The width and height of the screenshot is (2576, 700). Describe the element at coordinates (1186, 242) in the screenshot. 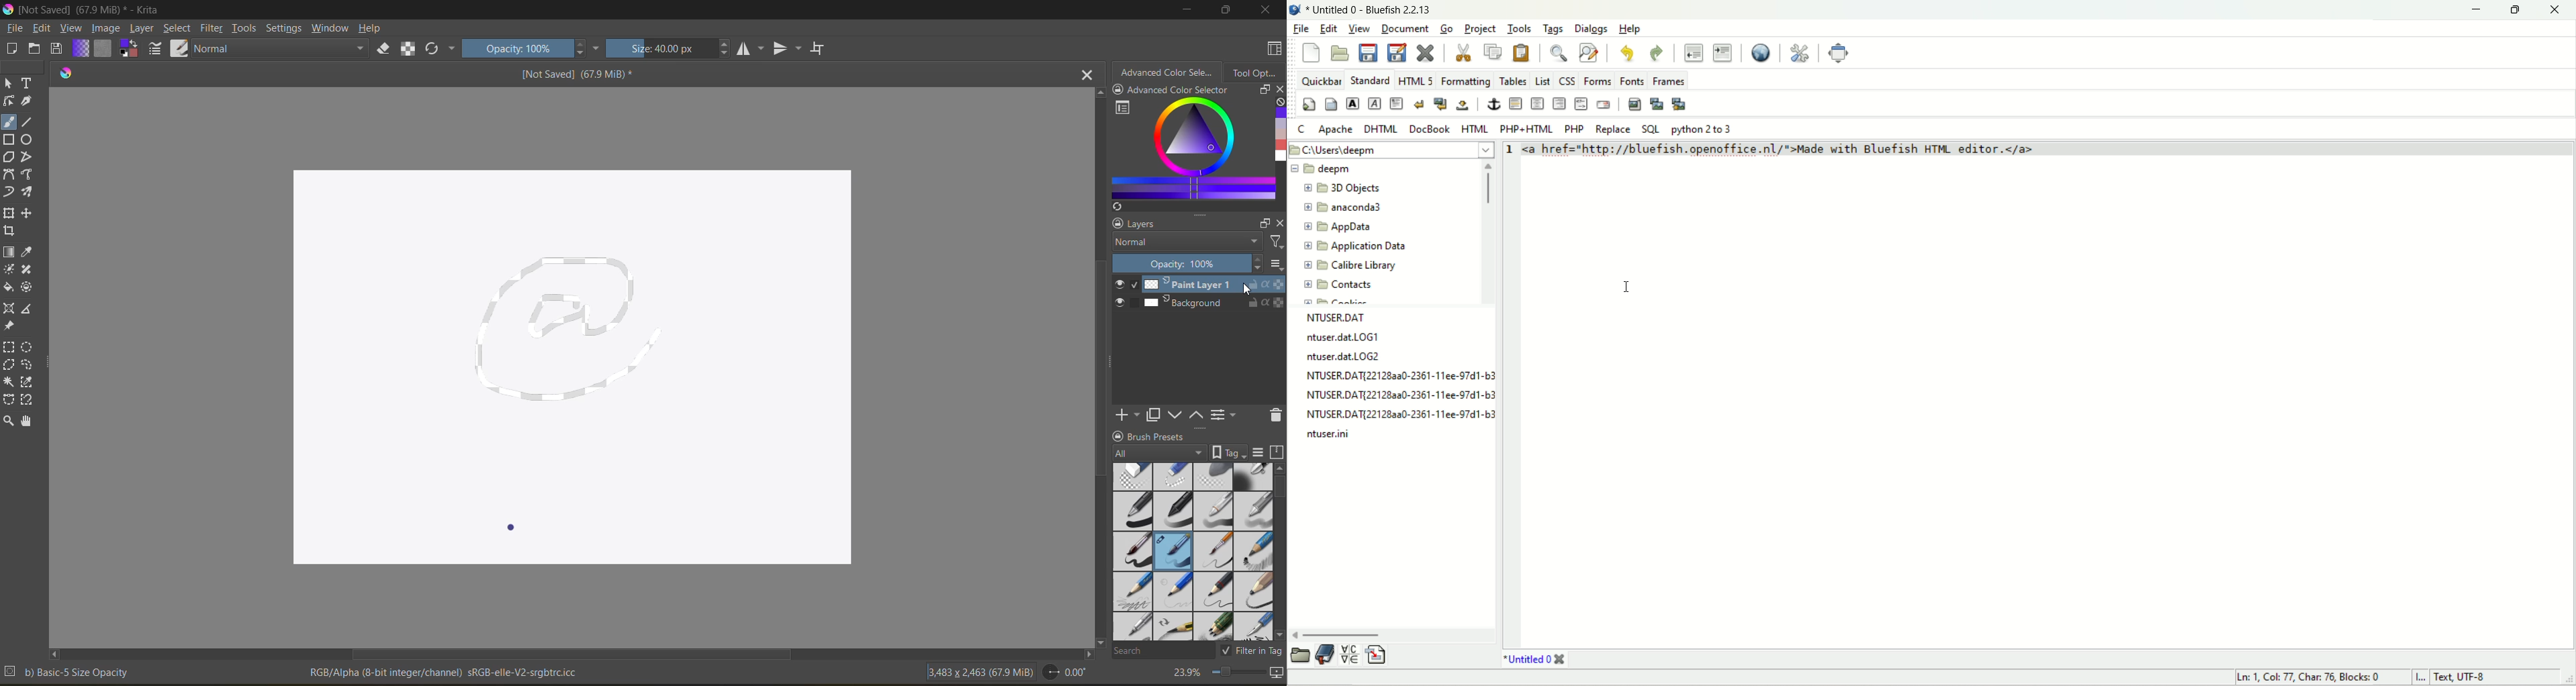

I see `normal` at that location.